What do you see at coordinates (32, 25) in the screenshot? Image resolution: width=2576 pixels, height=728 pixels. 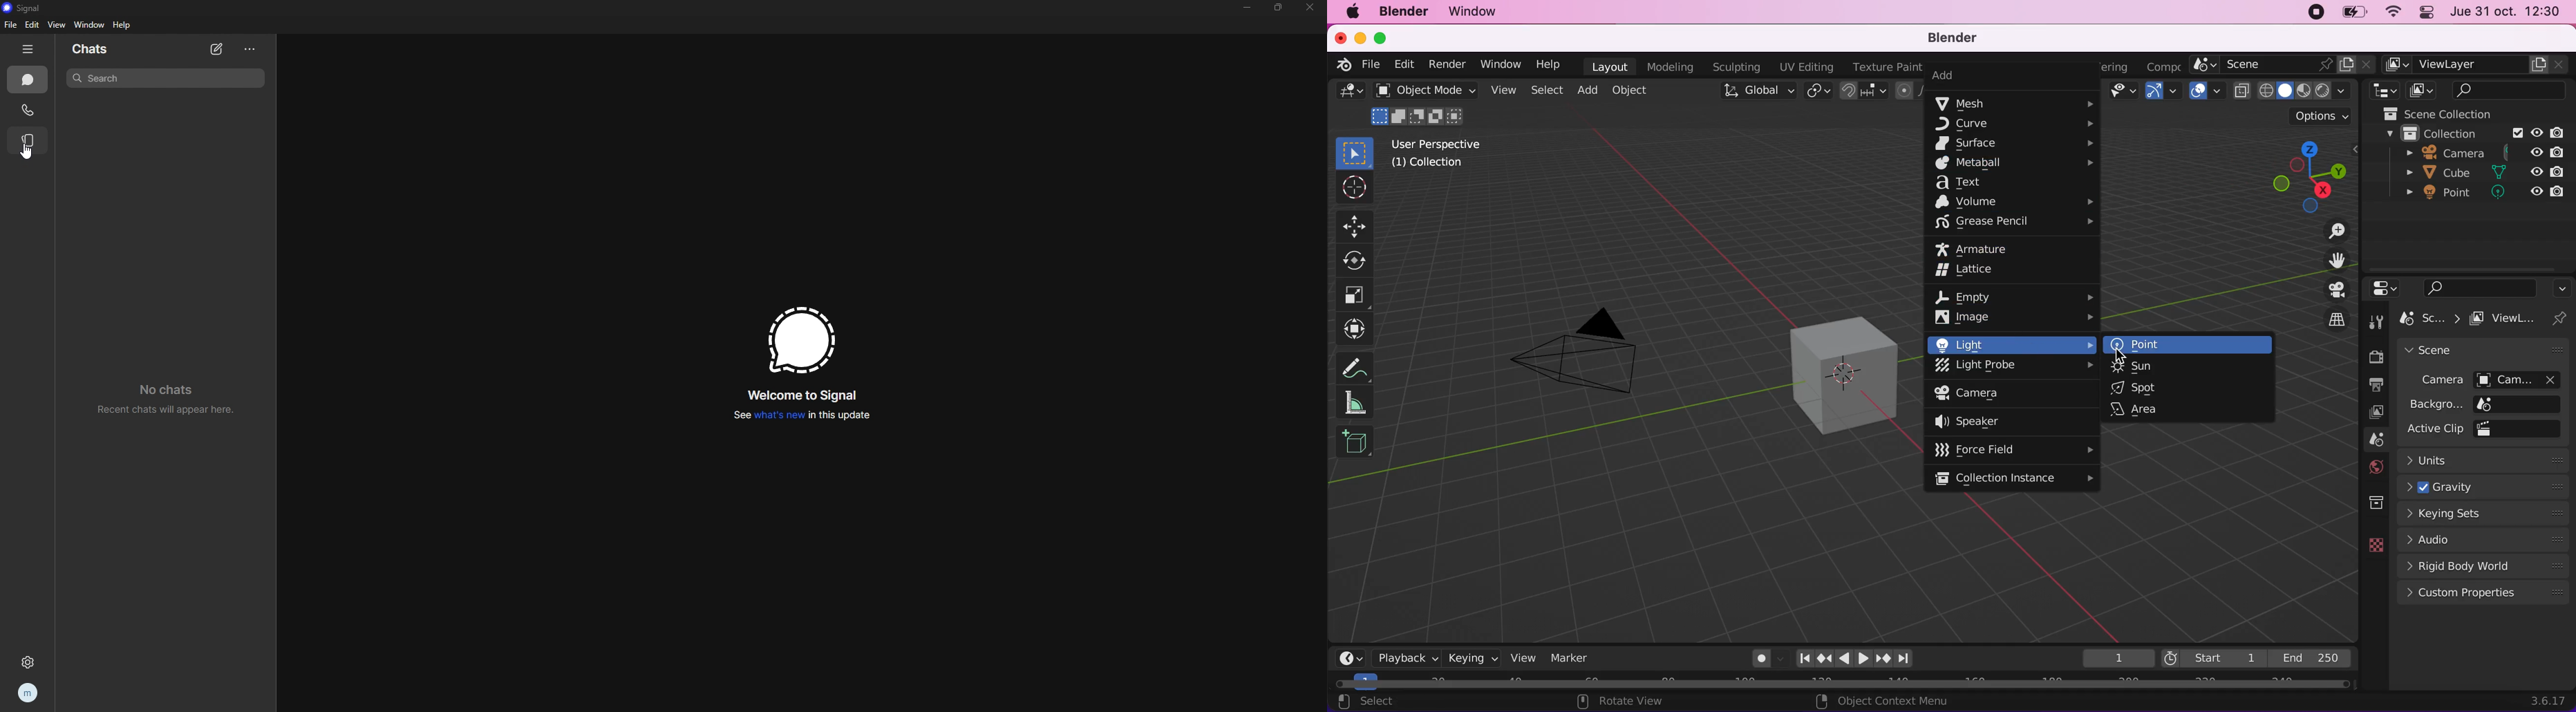 I see `edit` at bounding box center [32, 25].